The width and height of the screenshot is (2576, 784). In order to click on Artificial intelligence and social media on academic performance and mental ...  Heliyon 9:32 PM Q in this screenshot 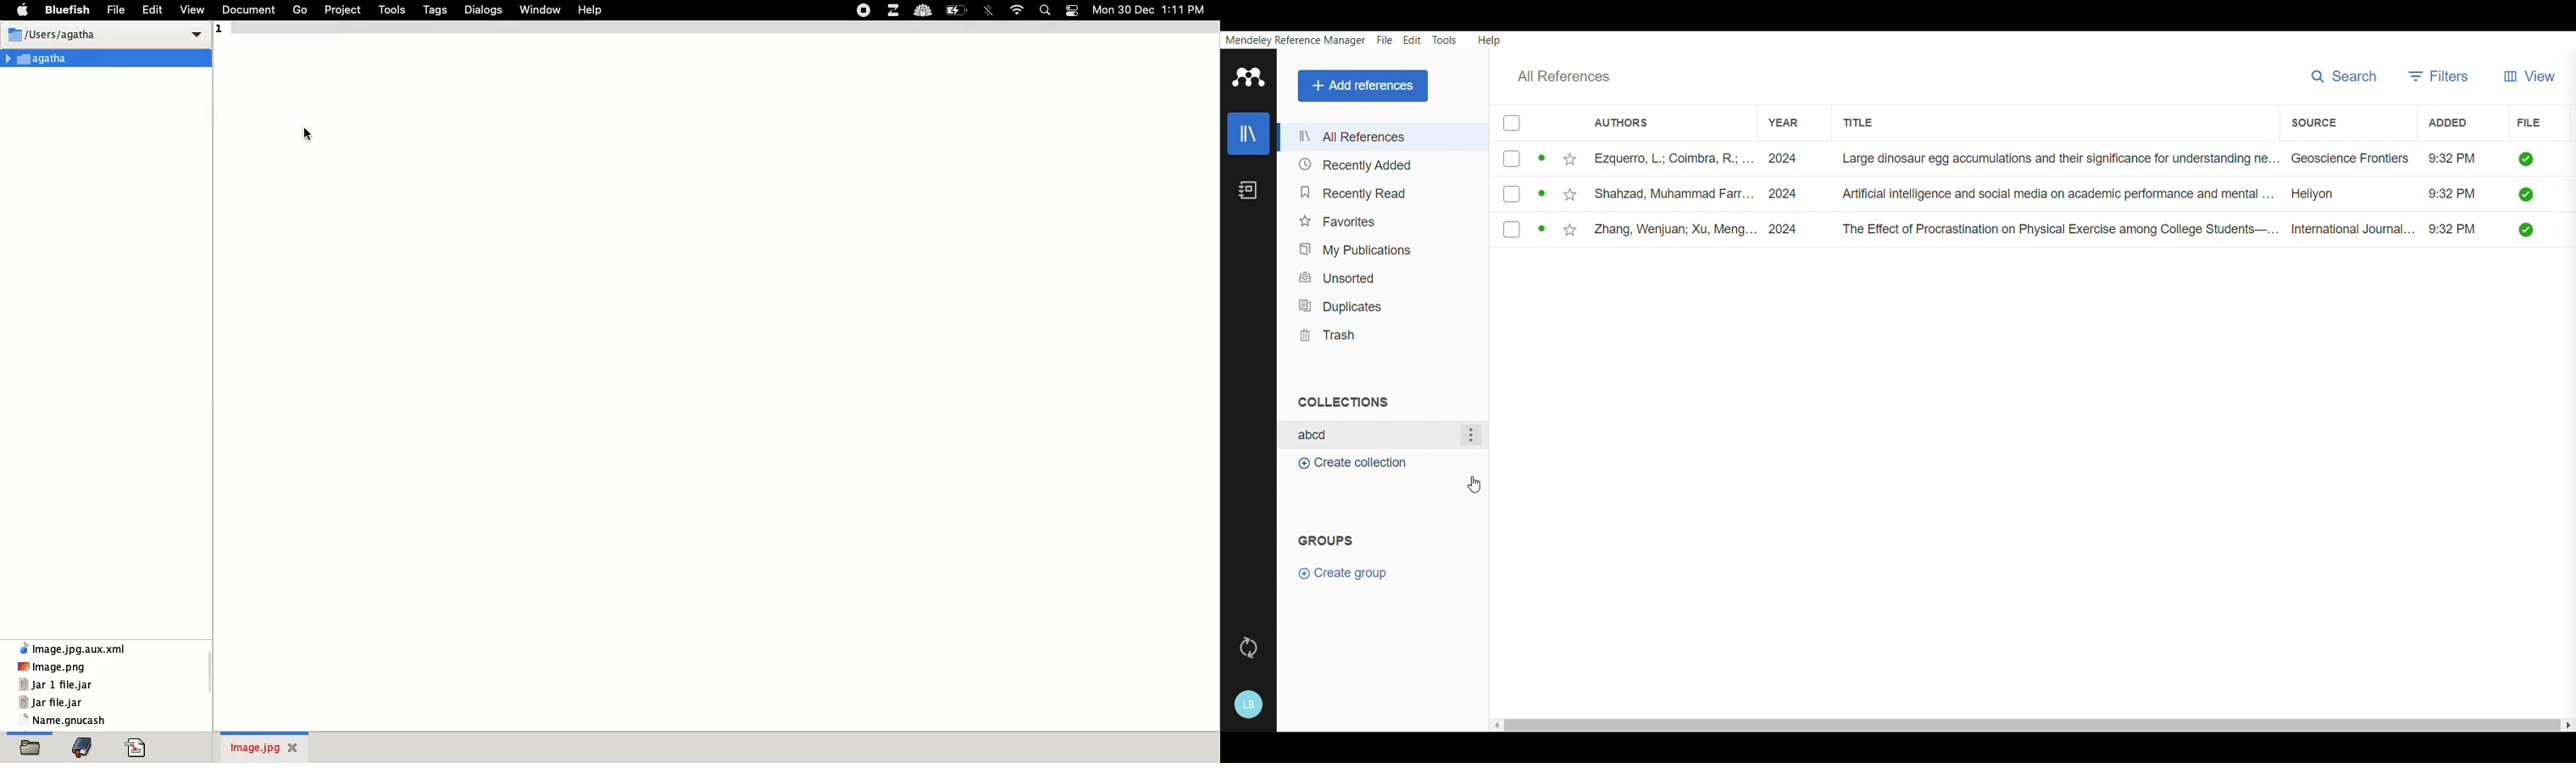, I will do `click(2183, 196)`.